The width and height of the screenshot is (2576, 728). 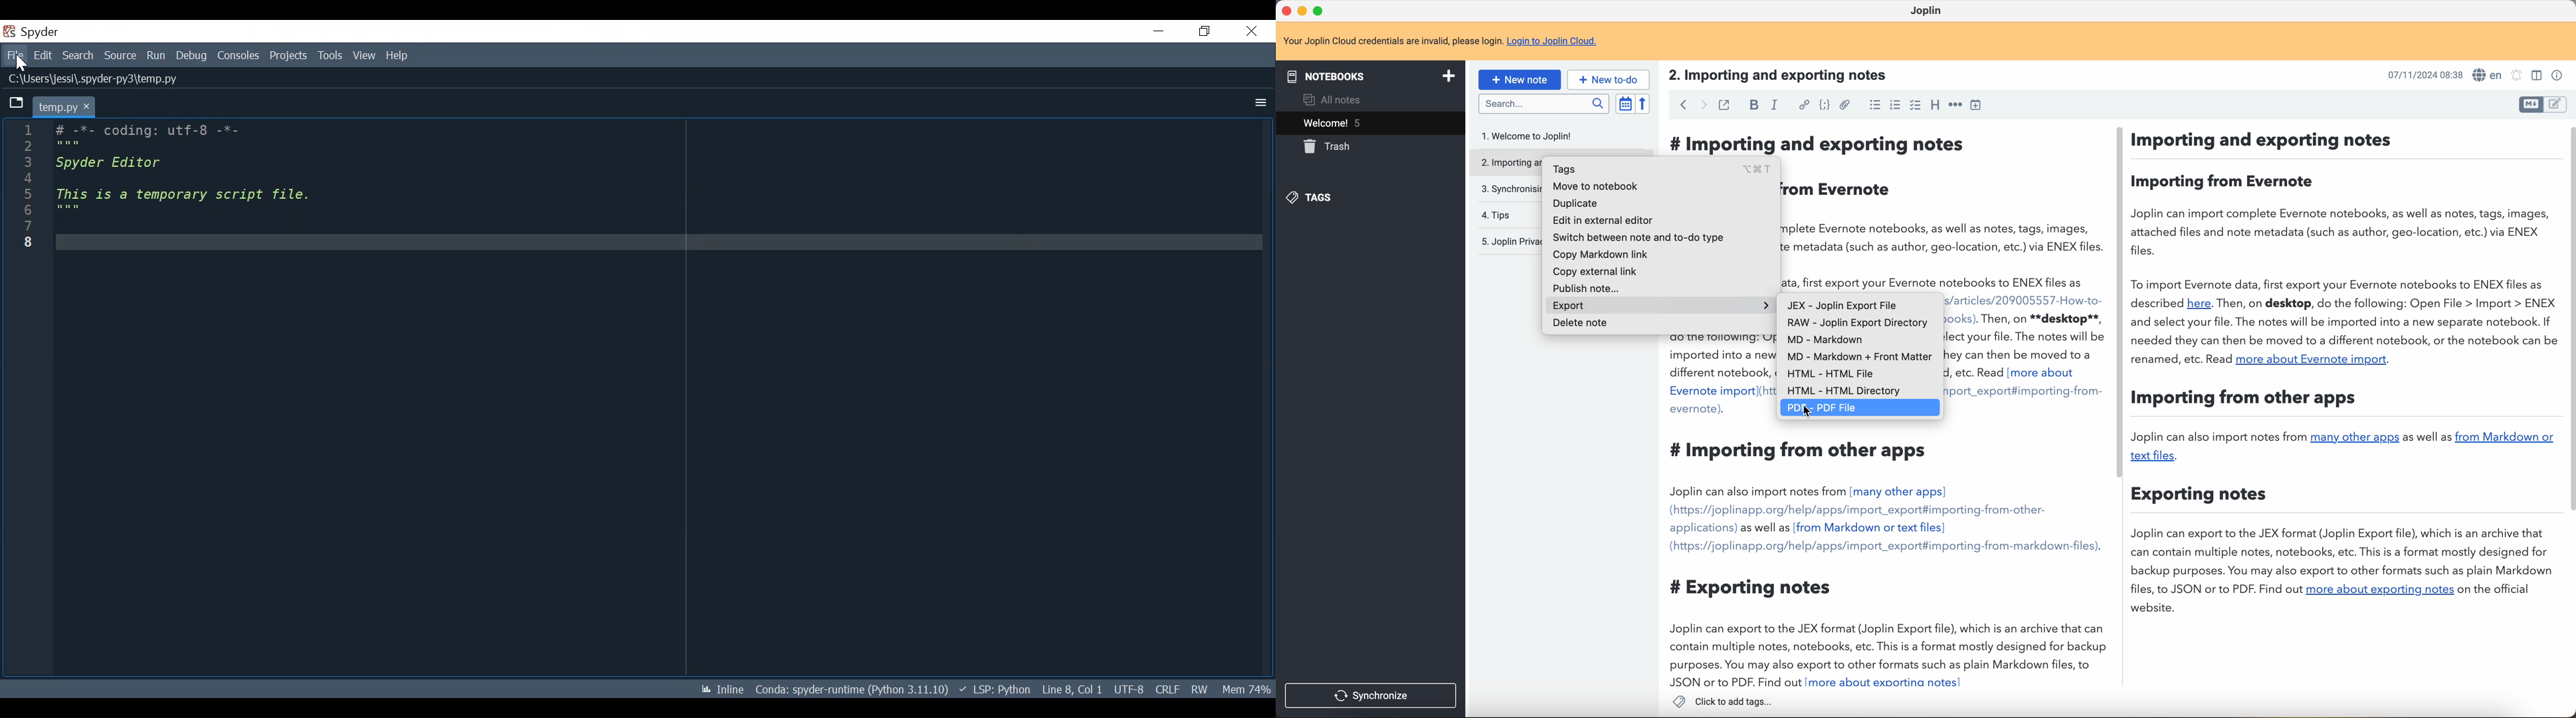 What do you see at coordinates (1681, 106) in the screenshot?
I see `back` at bounding box center [1681, 106].